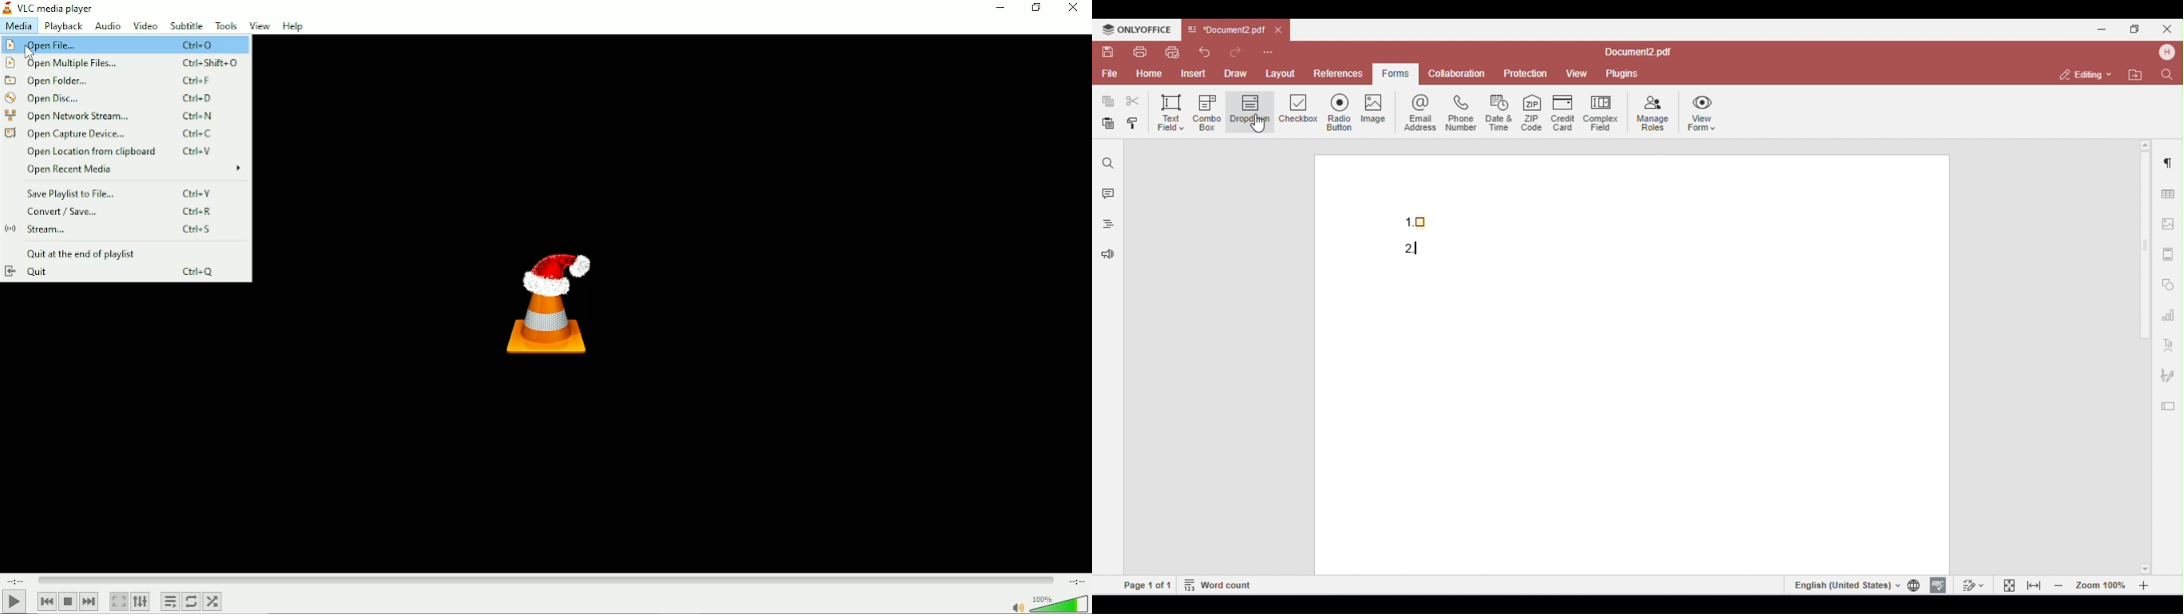 This screenshot has height=616, width=2184. I want to click on Quit, so click(119, 272).